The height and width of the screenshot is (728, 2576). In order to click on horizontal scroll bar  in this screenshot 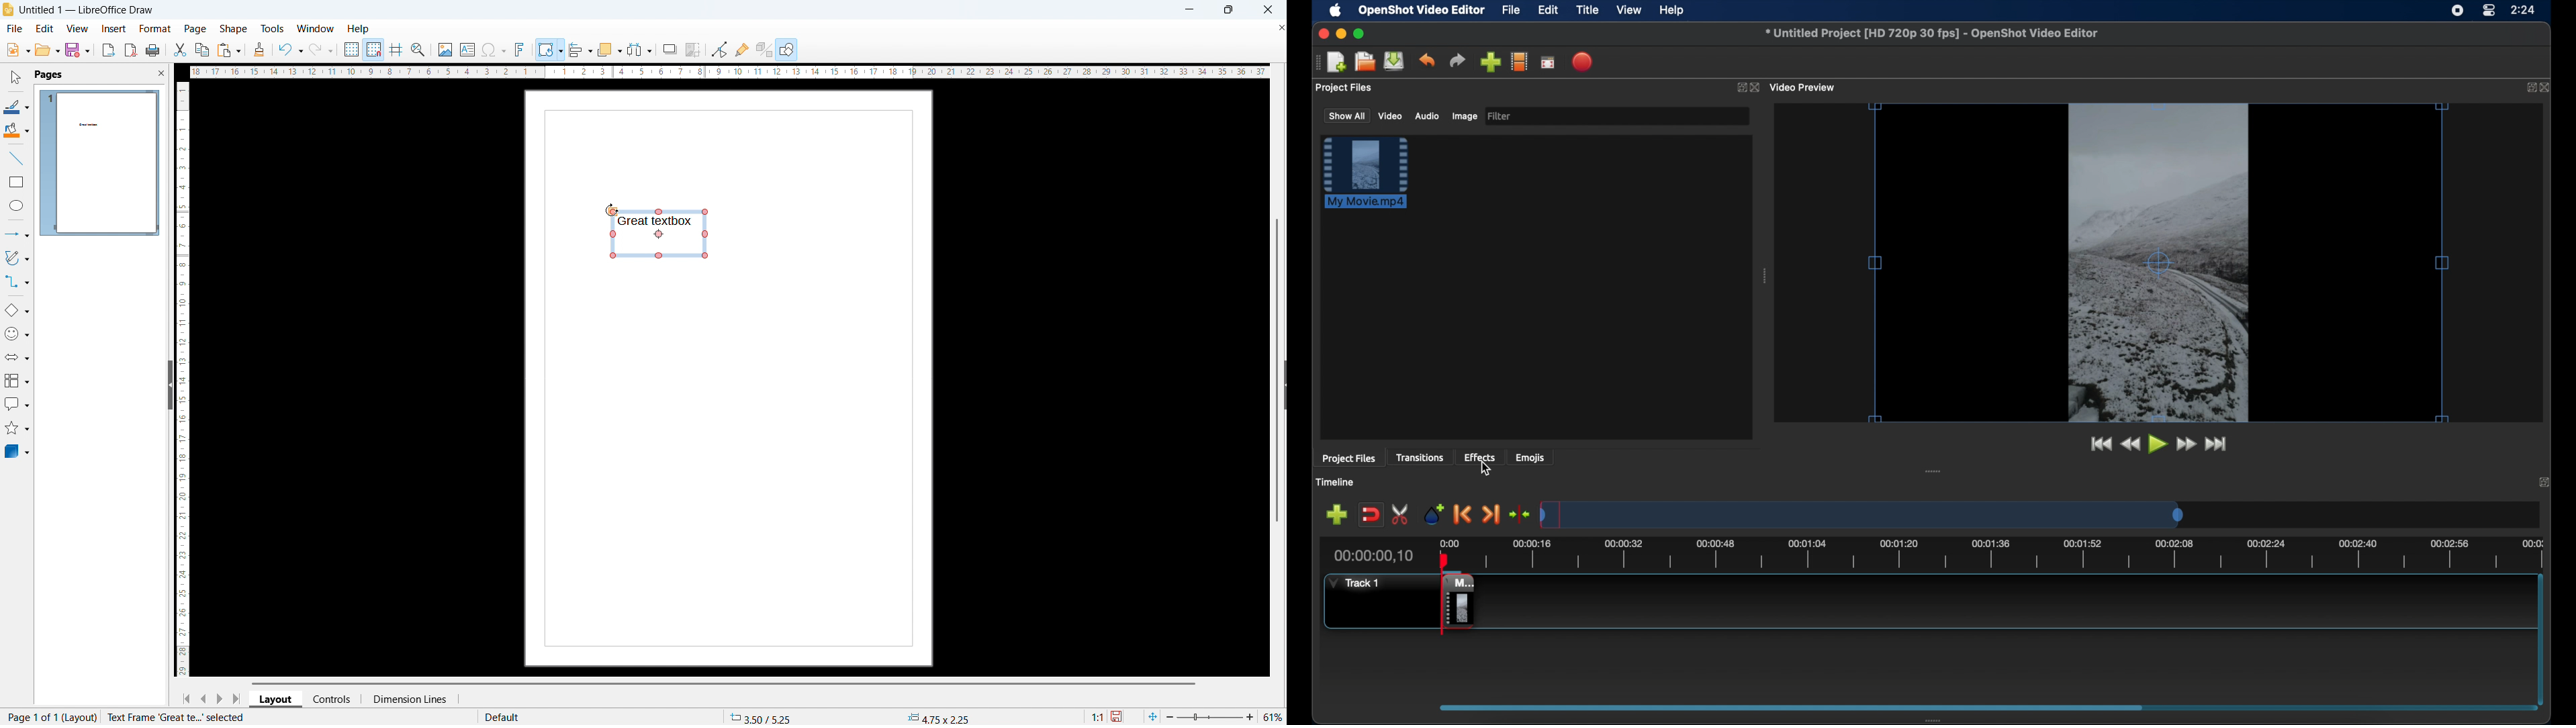, I will do `click(723, 683)`.